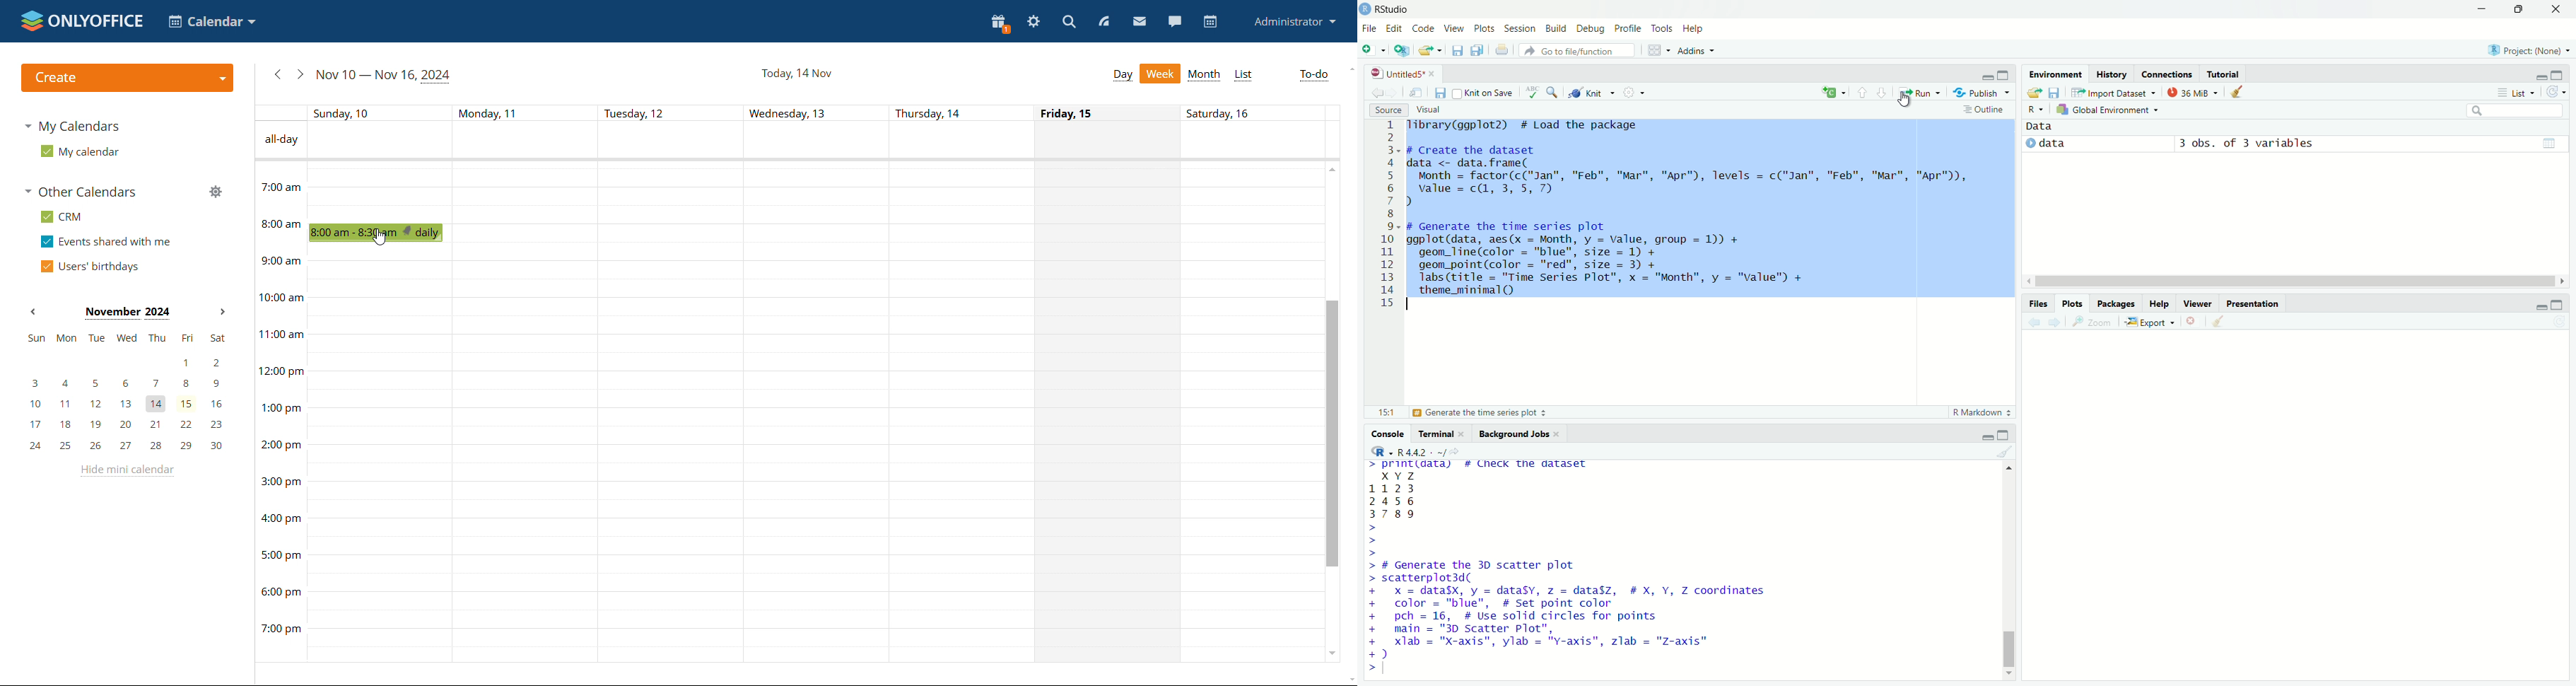 This screenshot has height=700, width=2576. Describe the element at coordinates (2008, 574) in the screenshot. I see `scrollbar` at that location.